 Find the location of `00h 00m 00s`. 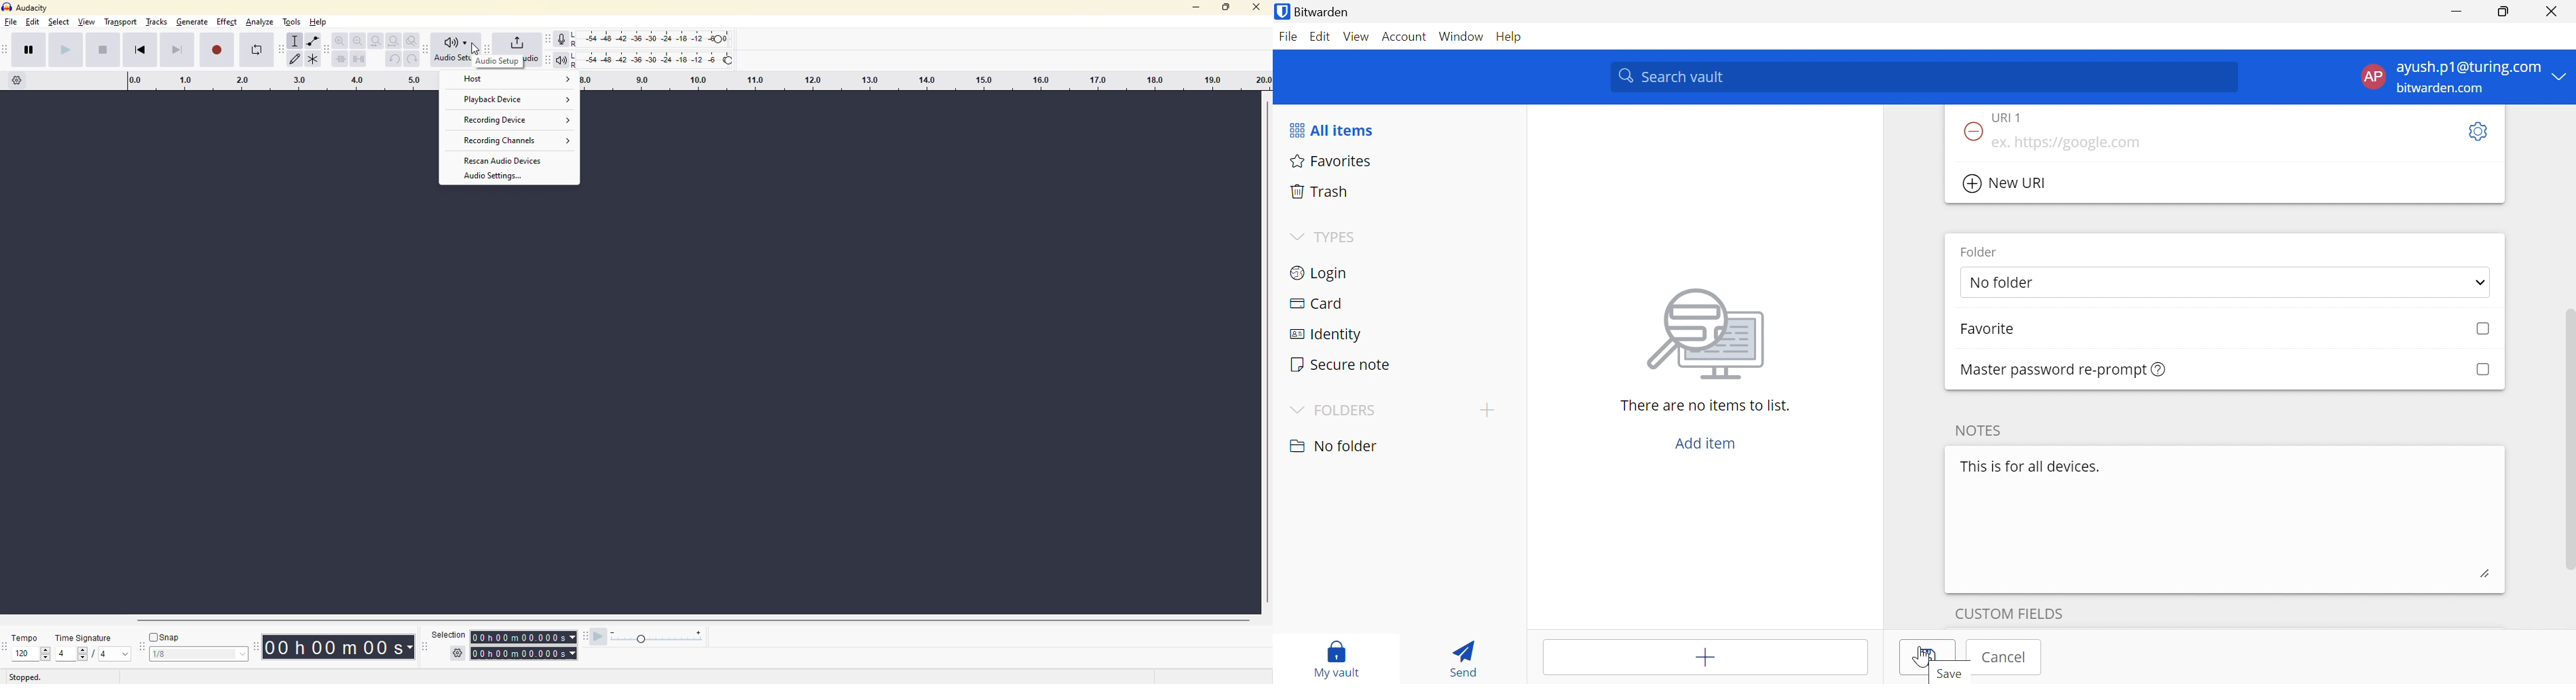

00h 00m 00s is located at coordinates (343, 648).